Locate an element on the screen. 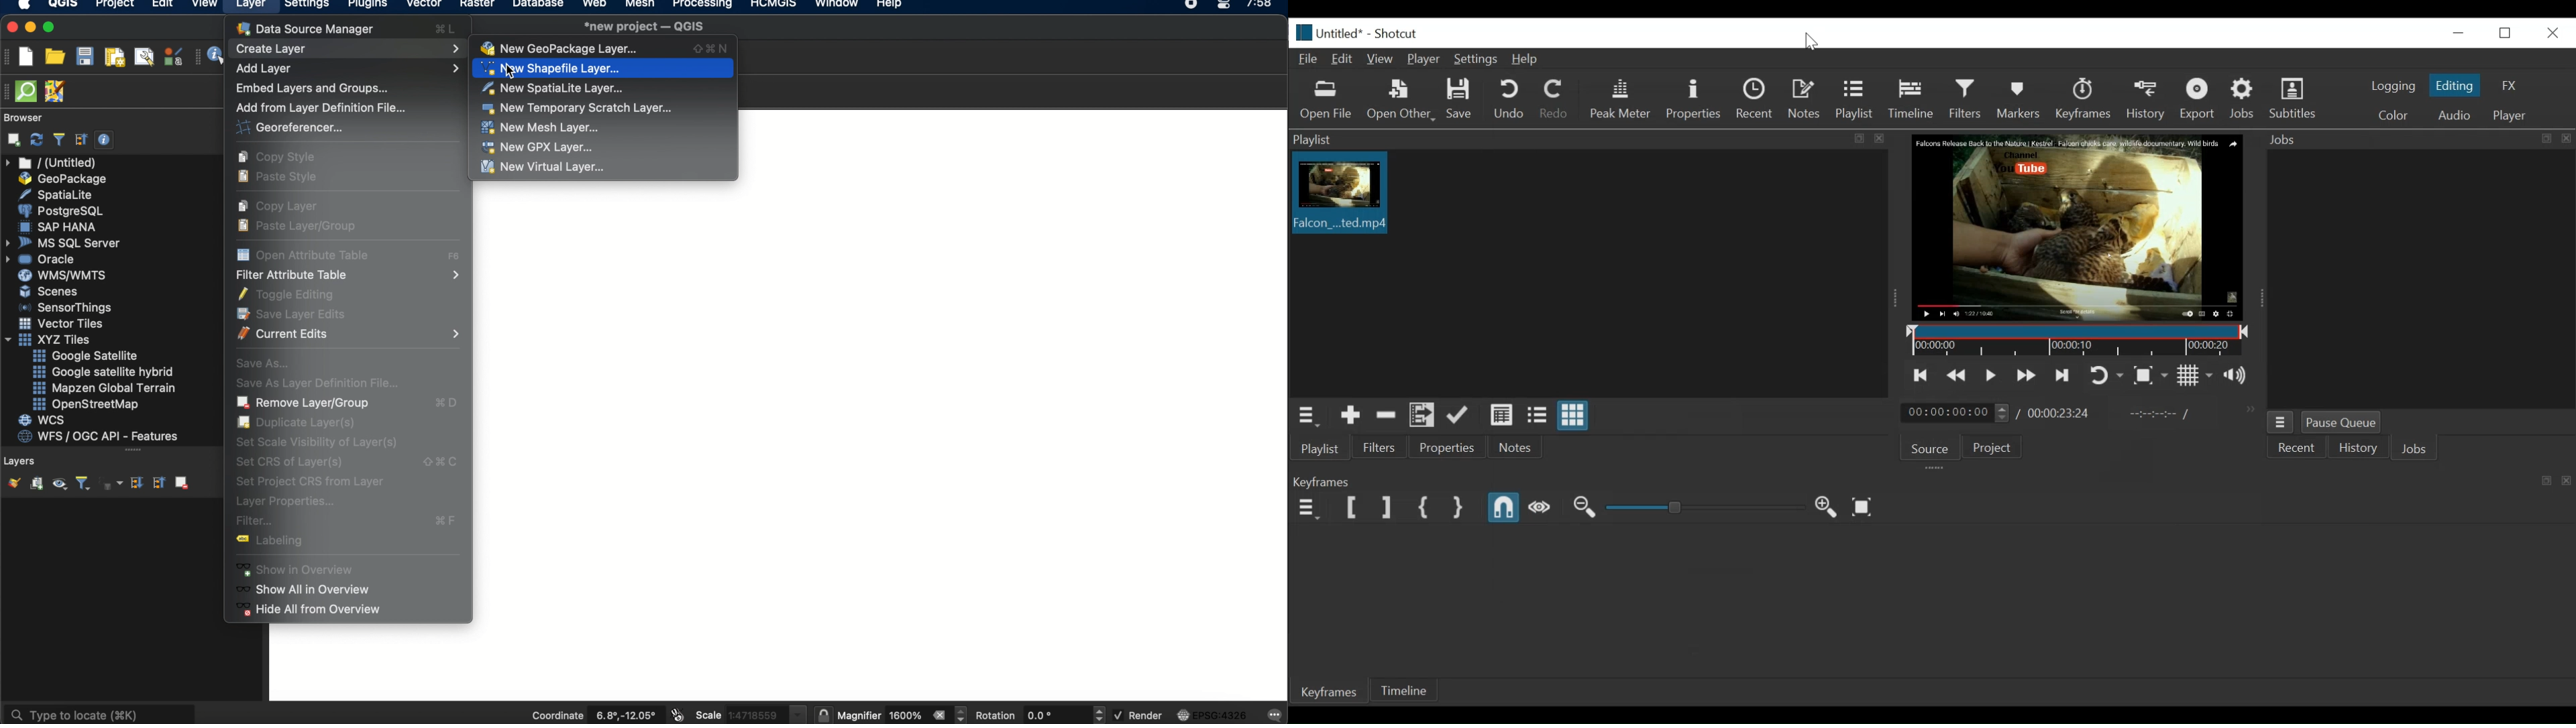 The height and width of the screenshot is (728, 2576). FX is located at coordinates (2506, 85).